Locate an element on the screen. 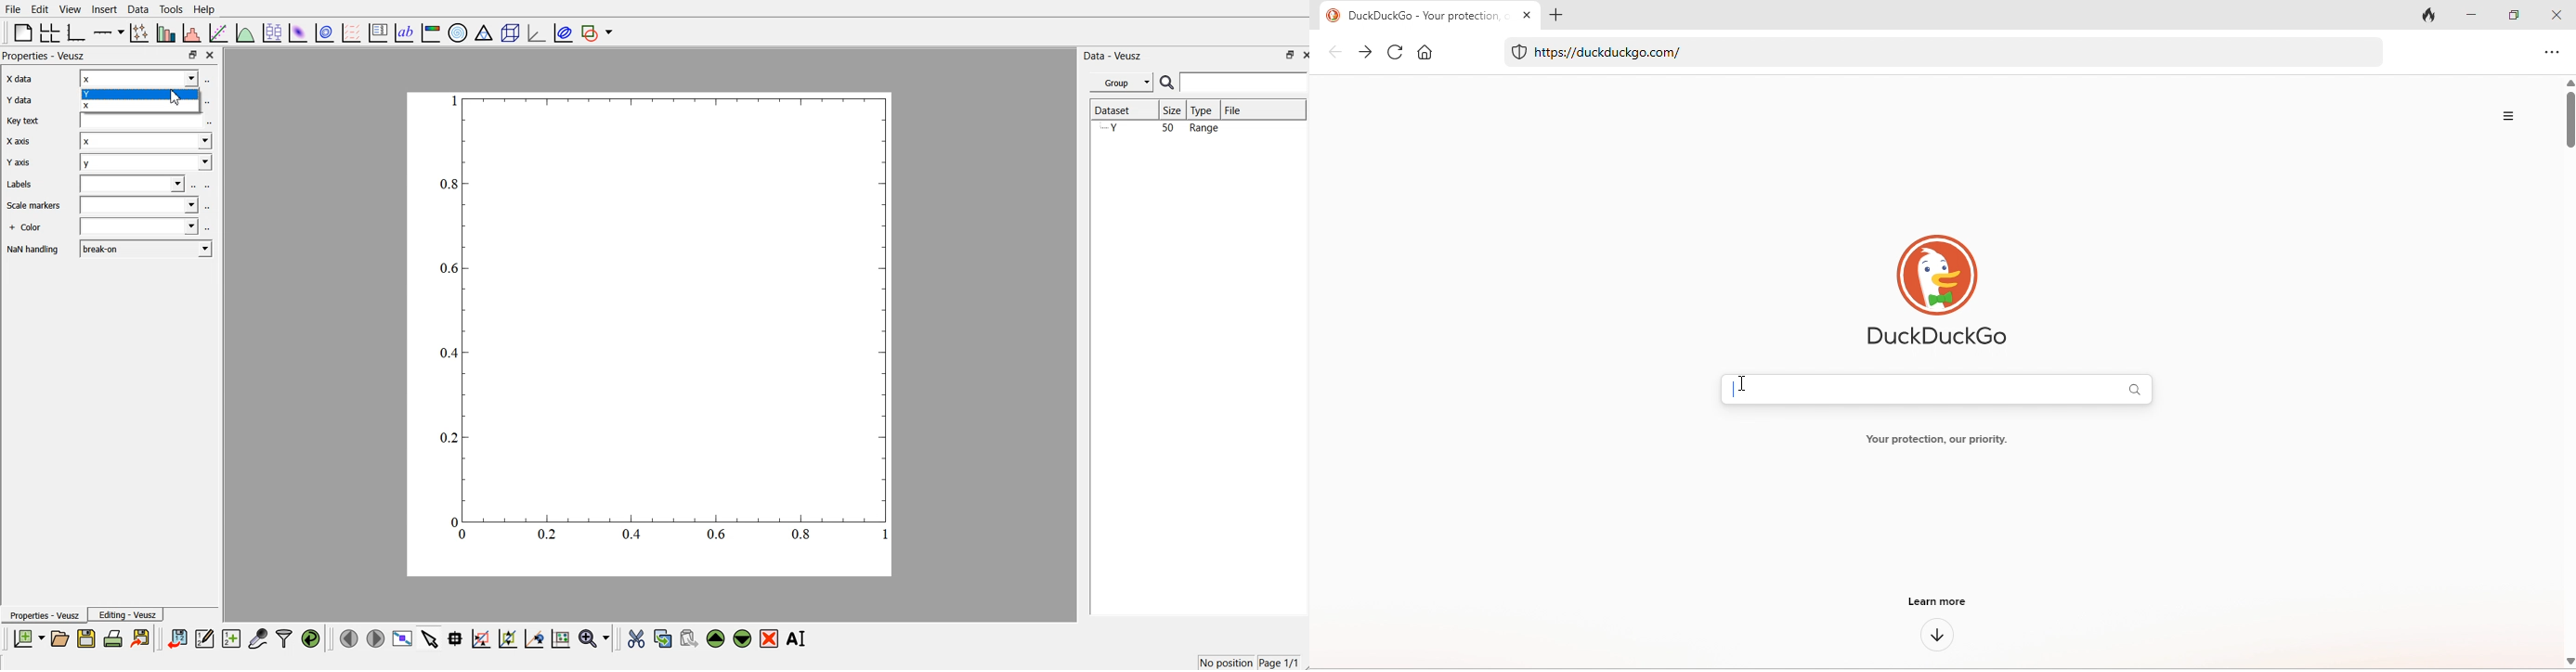 The height and width of the screenshot is (672, 2576). blank page is located at coordinates (21, 32).